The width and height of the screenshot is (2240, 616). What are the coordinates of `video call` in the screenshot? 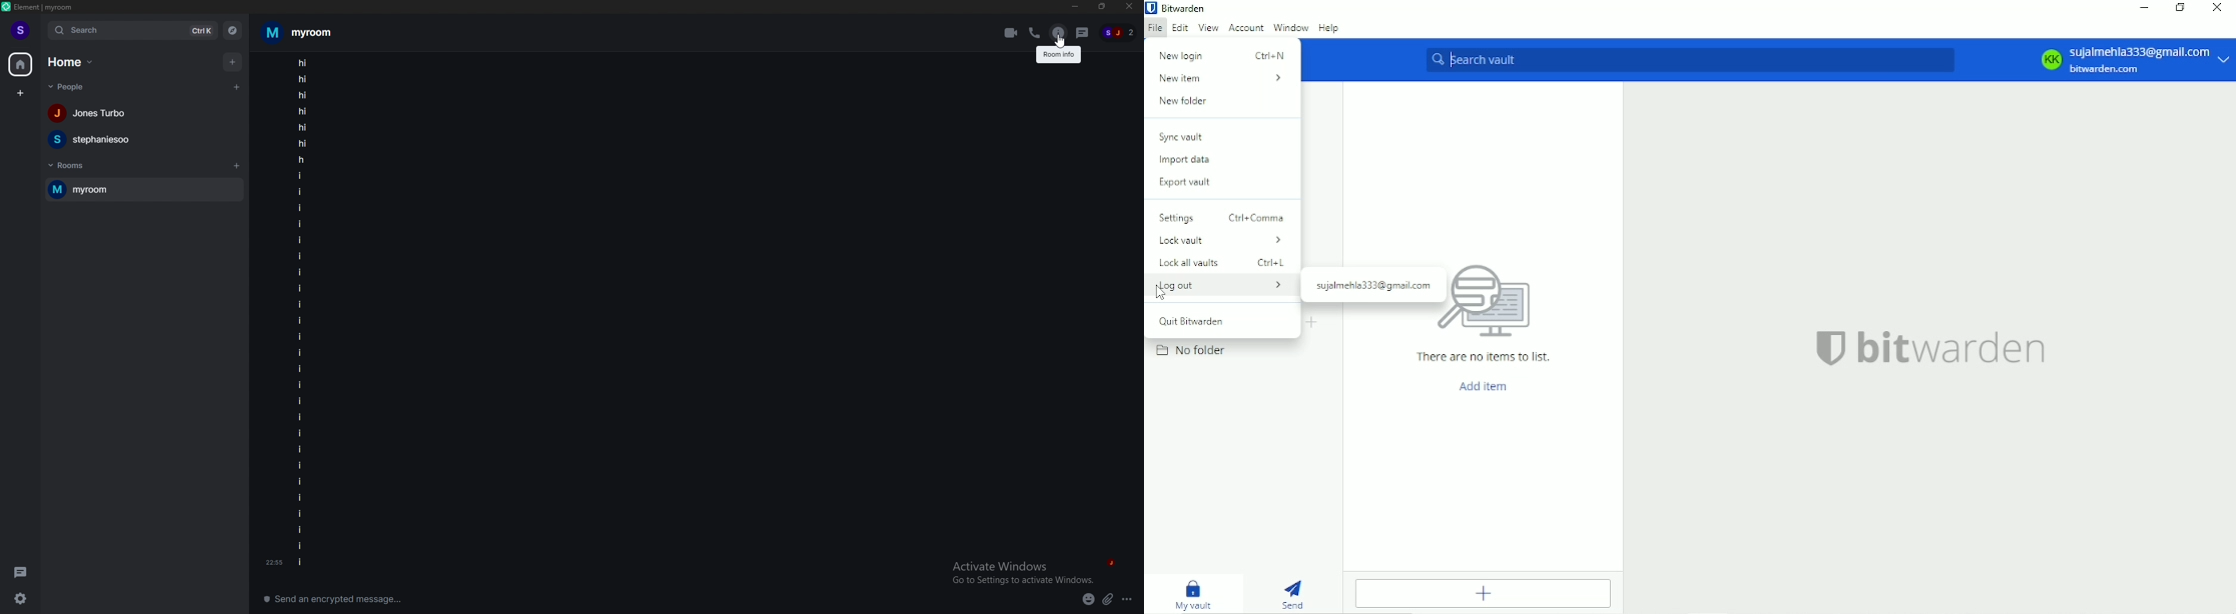 It's located at (1012, 33).